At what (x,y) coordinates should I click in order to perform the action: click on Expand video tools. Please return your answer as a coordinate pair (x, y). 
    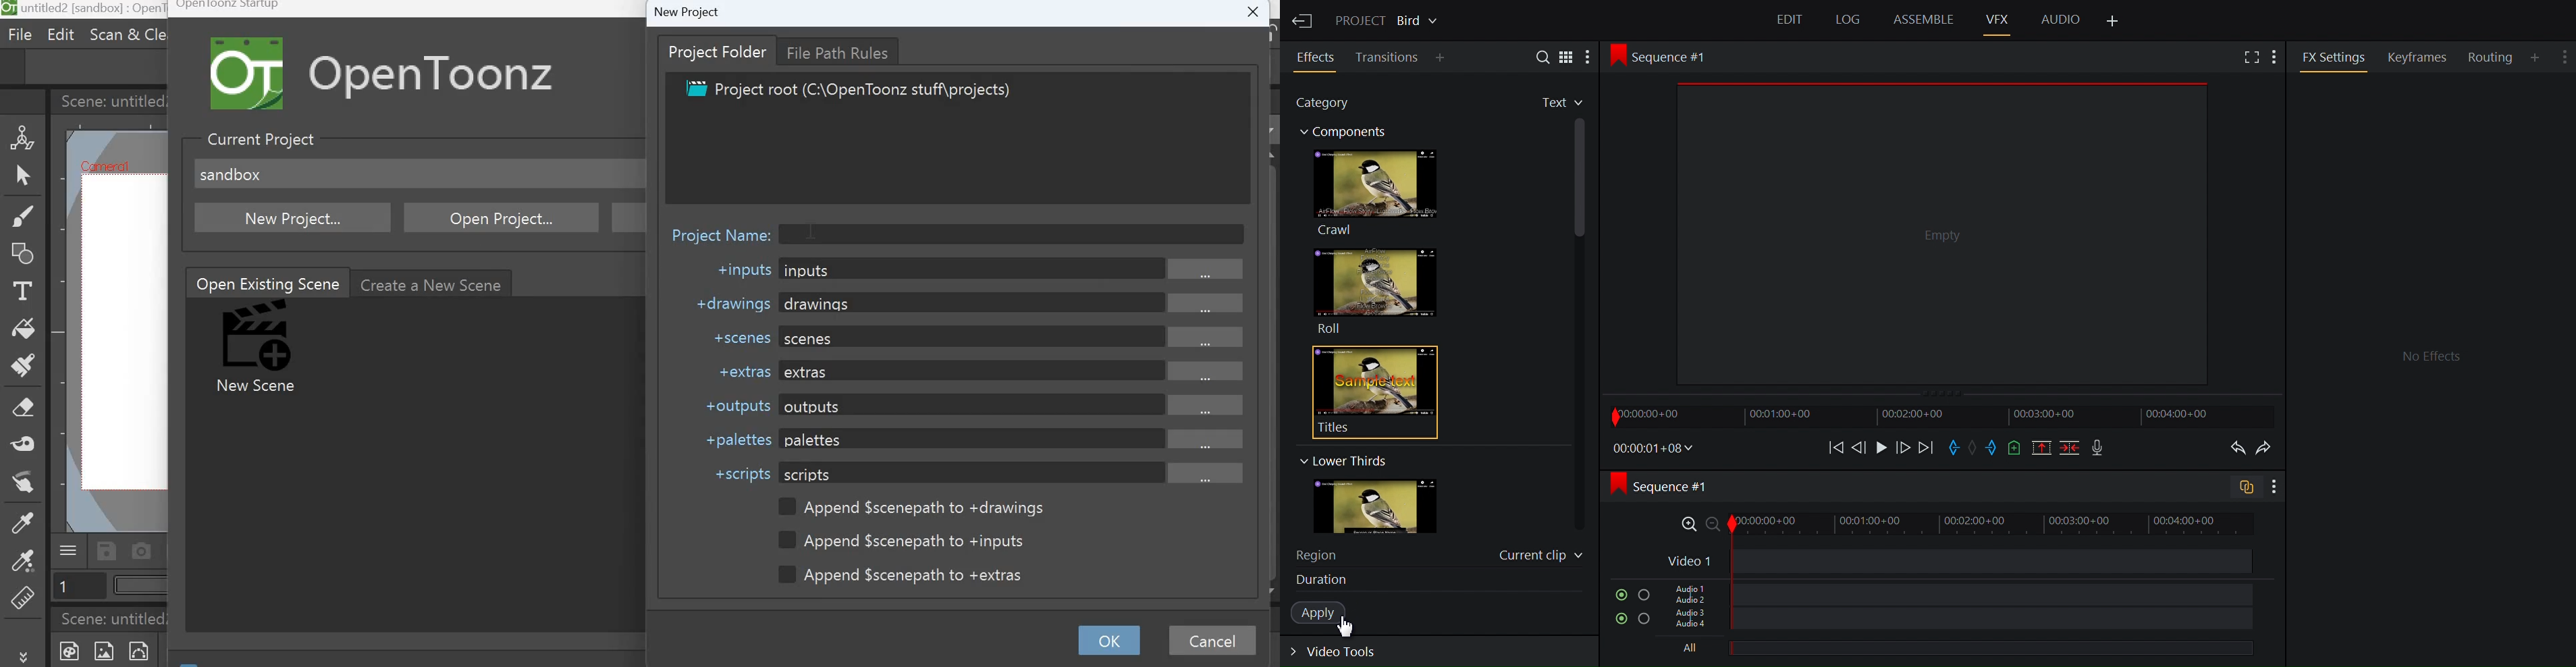
    Looking at the image, I should click on (1342, 654).